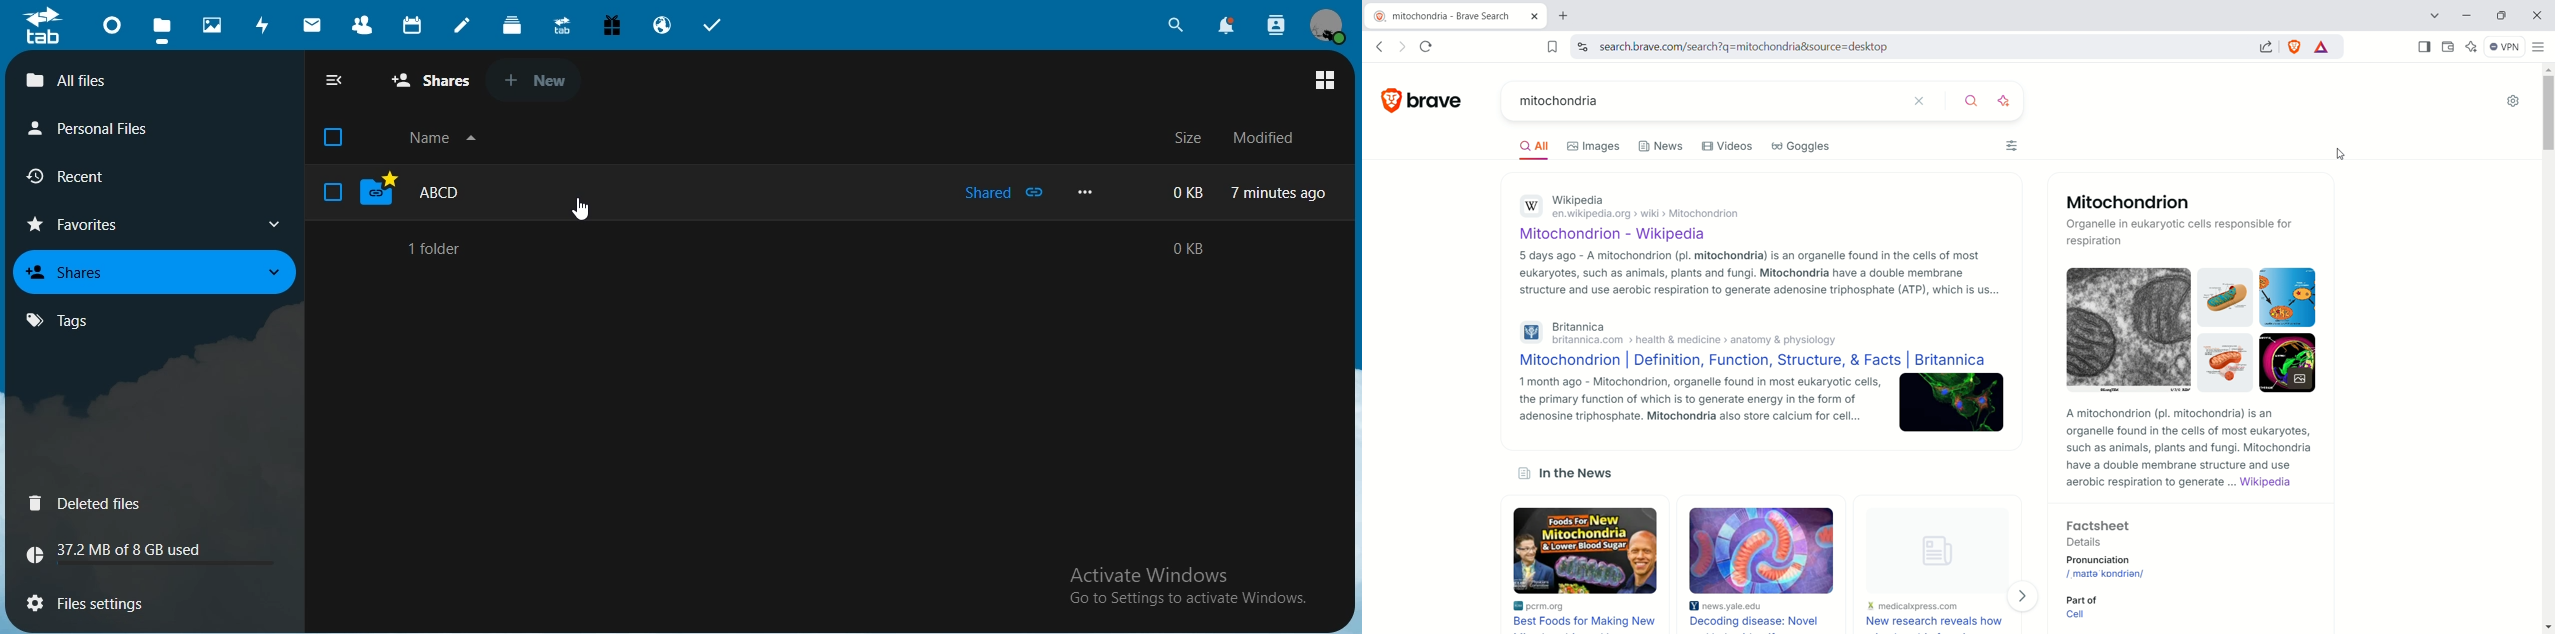  Describe the element at coordinates (2538, 14) in the screenshot. I see `close` at that location.